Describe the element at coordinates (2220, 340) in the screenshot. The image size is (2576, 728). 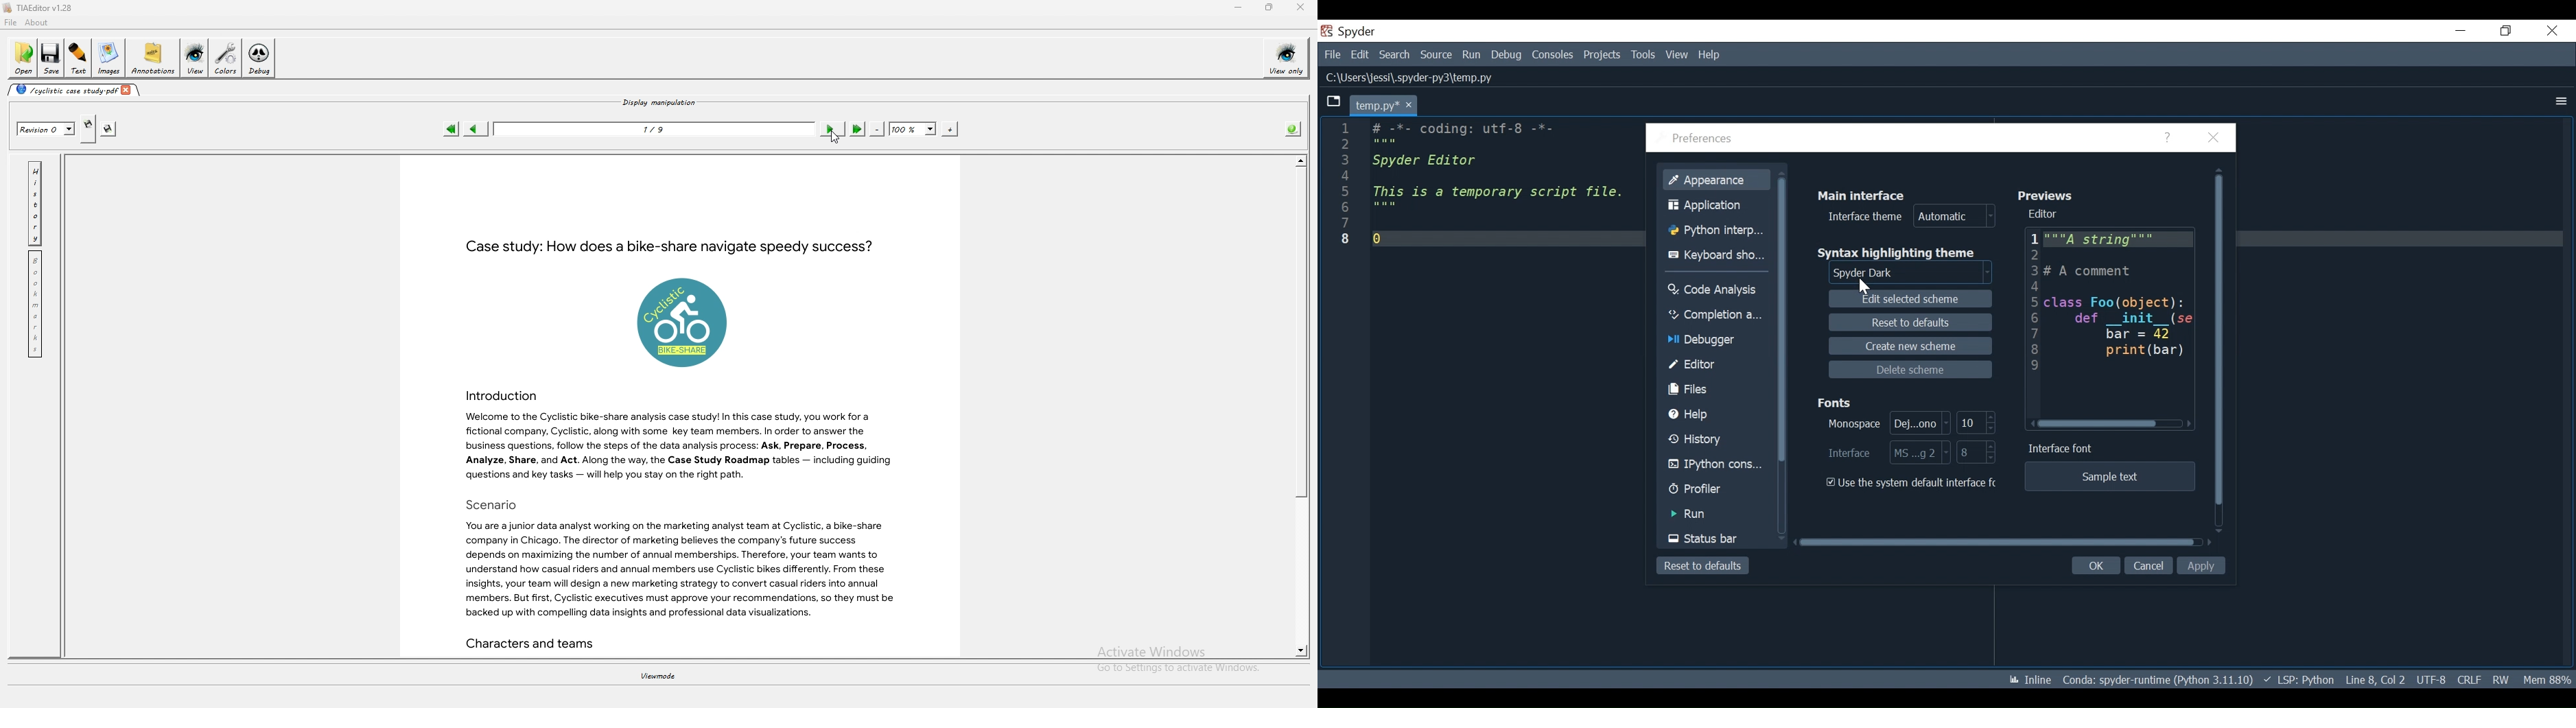
I see `Vertical Scroll bar` at that location.